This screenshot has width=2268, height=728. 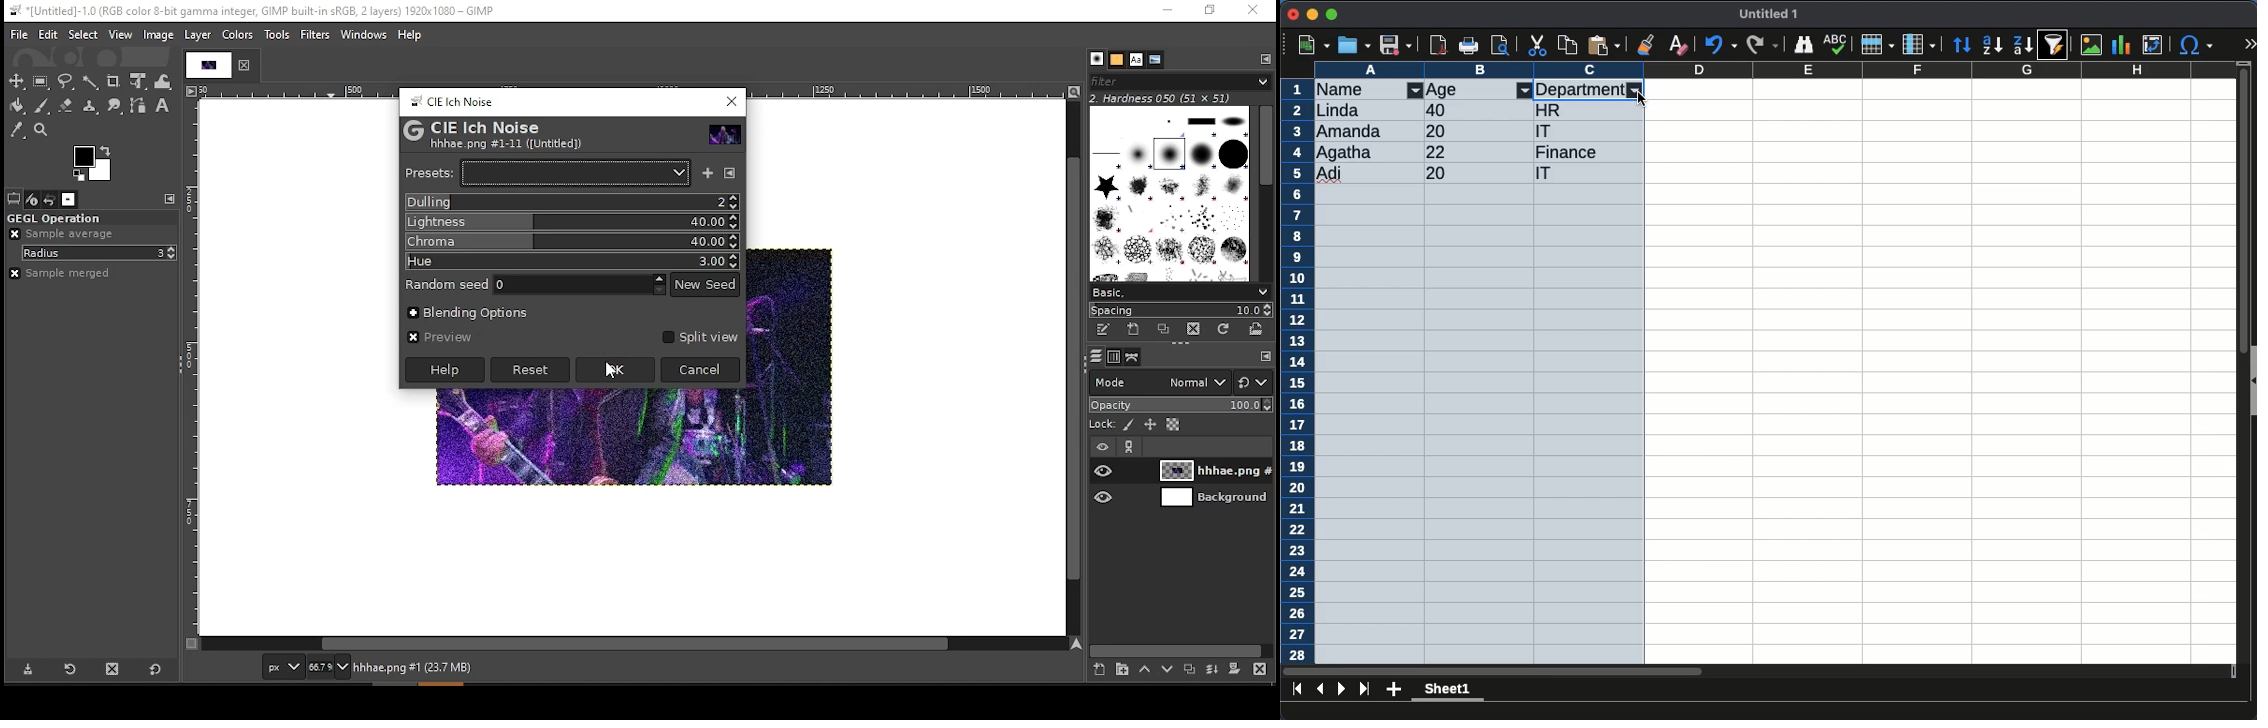 I want to click on expand, so click(x=2250, y=46).